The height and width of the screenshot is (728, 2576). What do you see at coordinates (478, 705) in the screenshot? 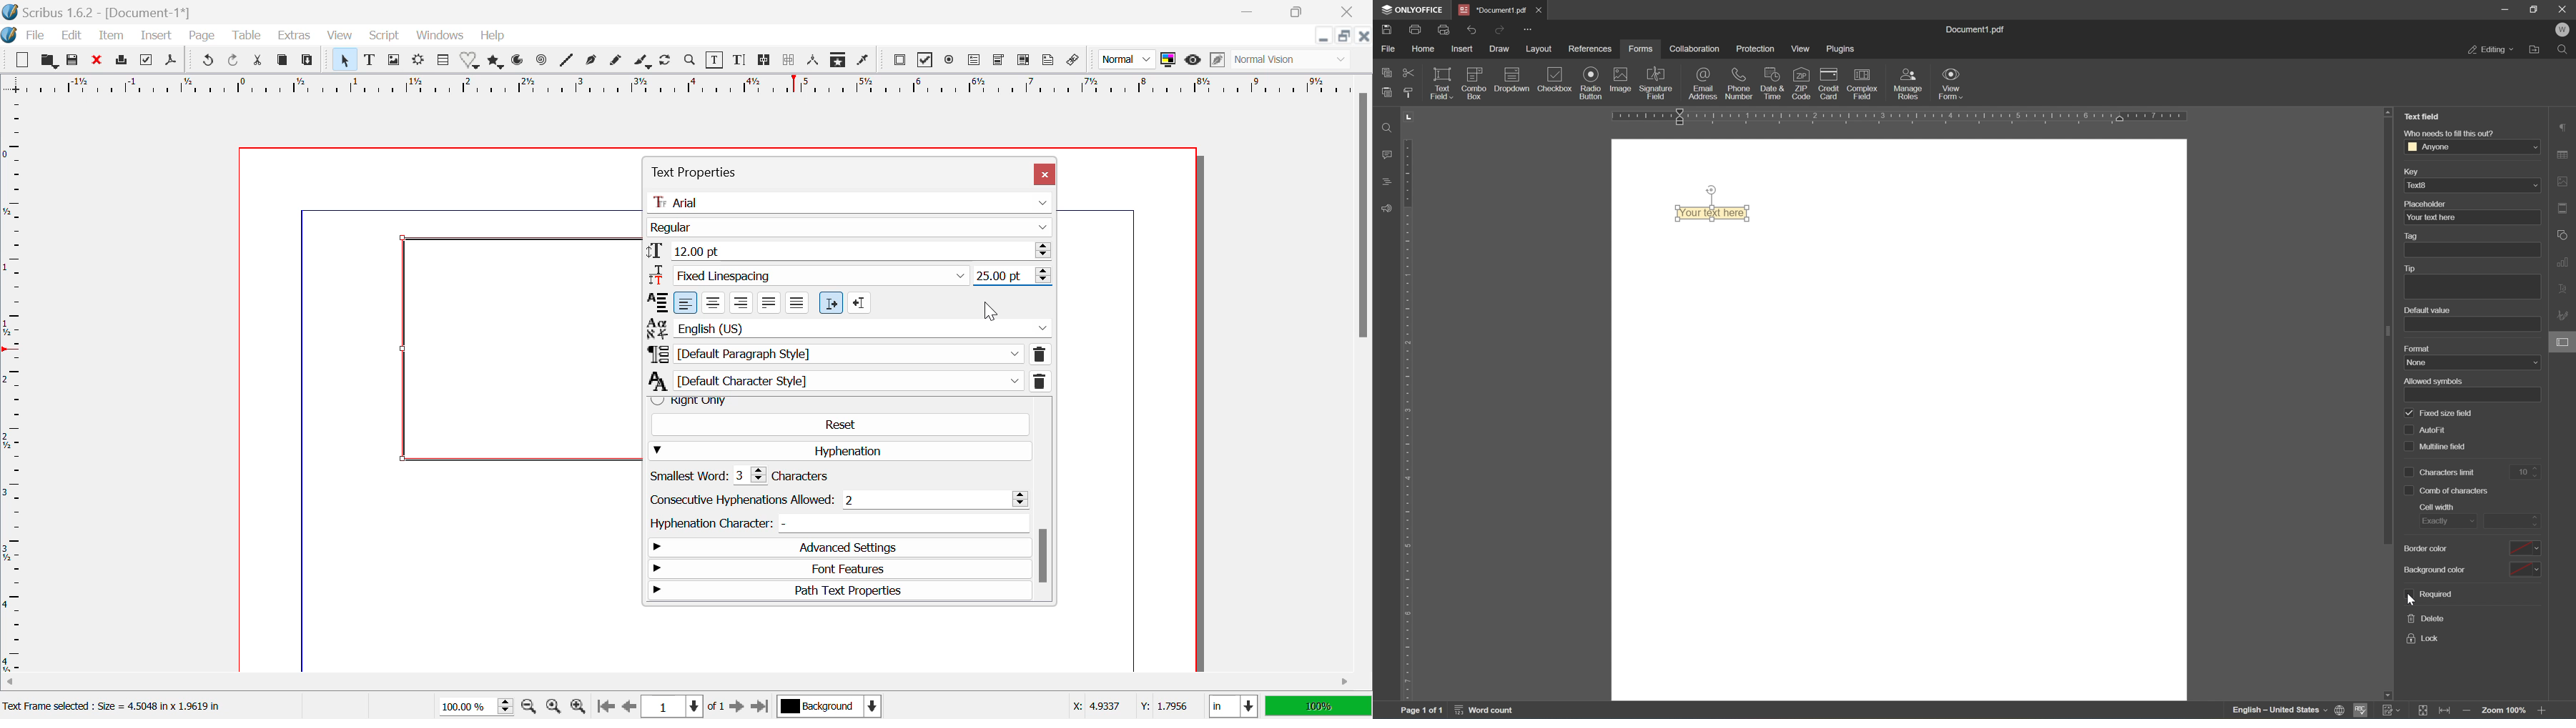
I see `Zoom 100%` at bounding box center [478, 705].